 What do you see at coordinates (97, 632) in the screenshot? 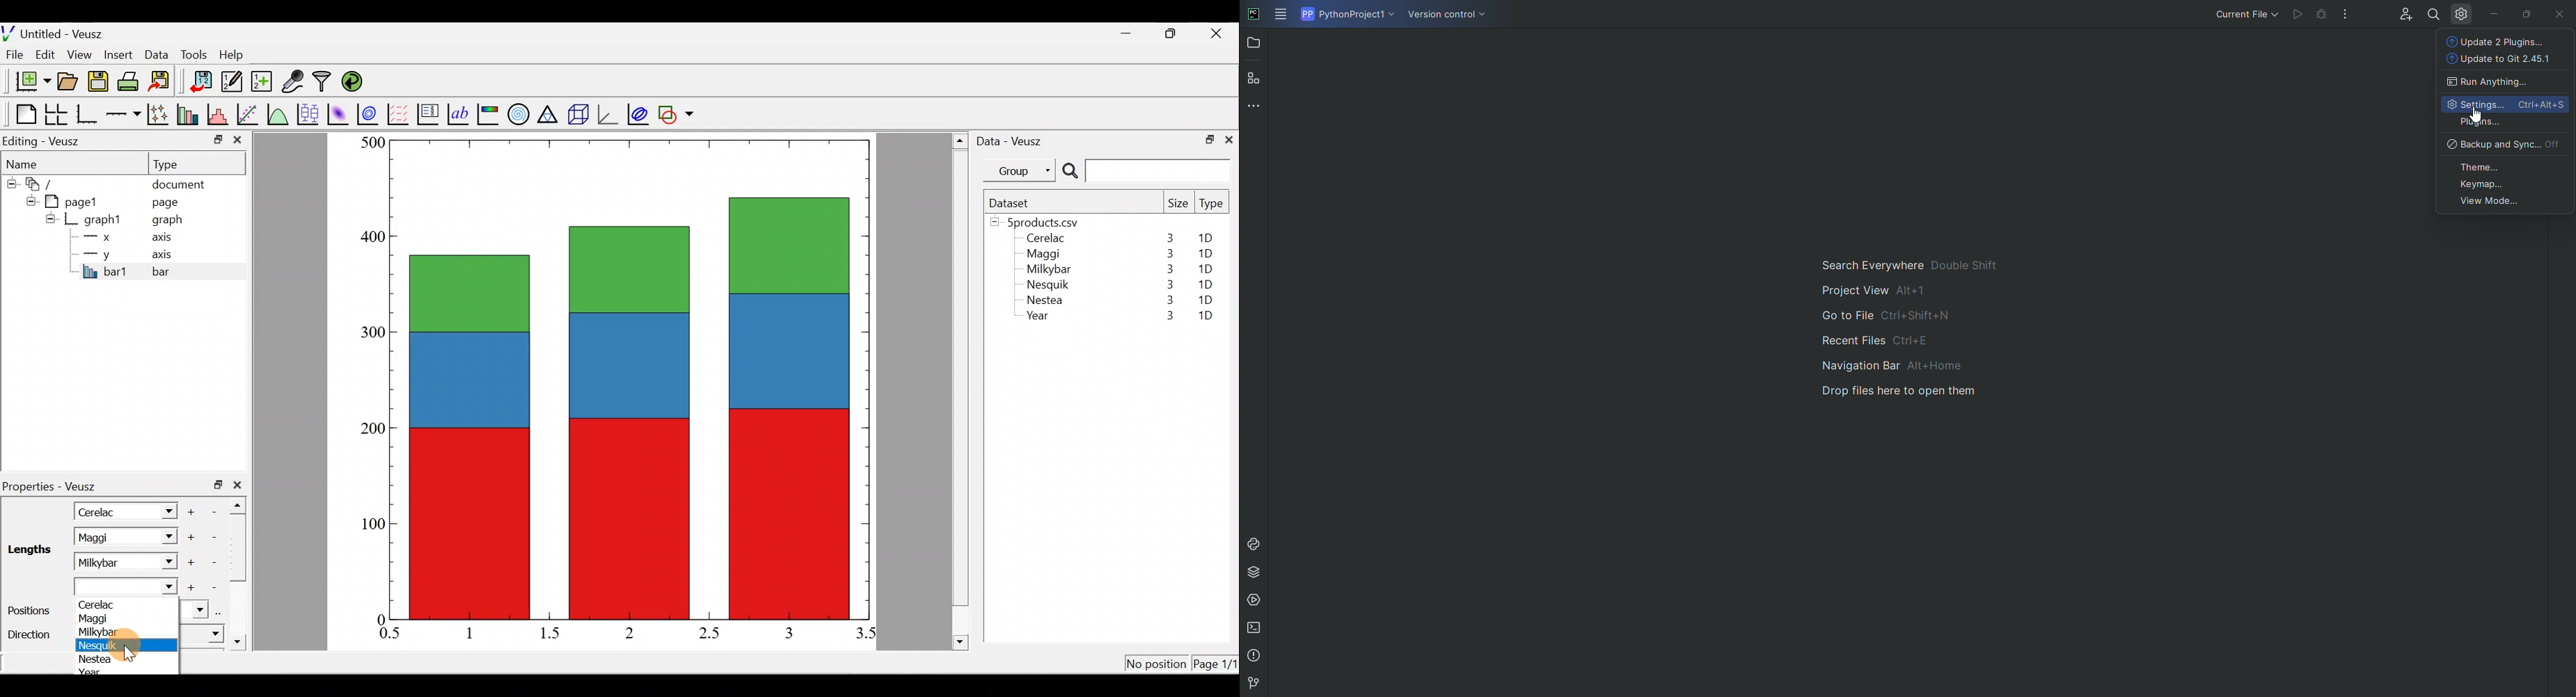
I see `Milkybar` at bounding box center [97, 632].